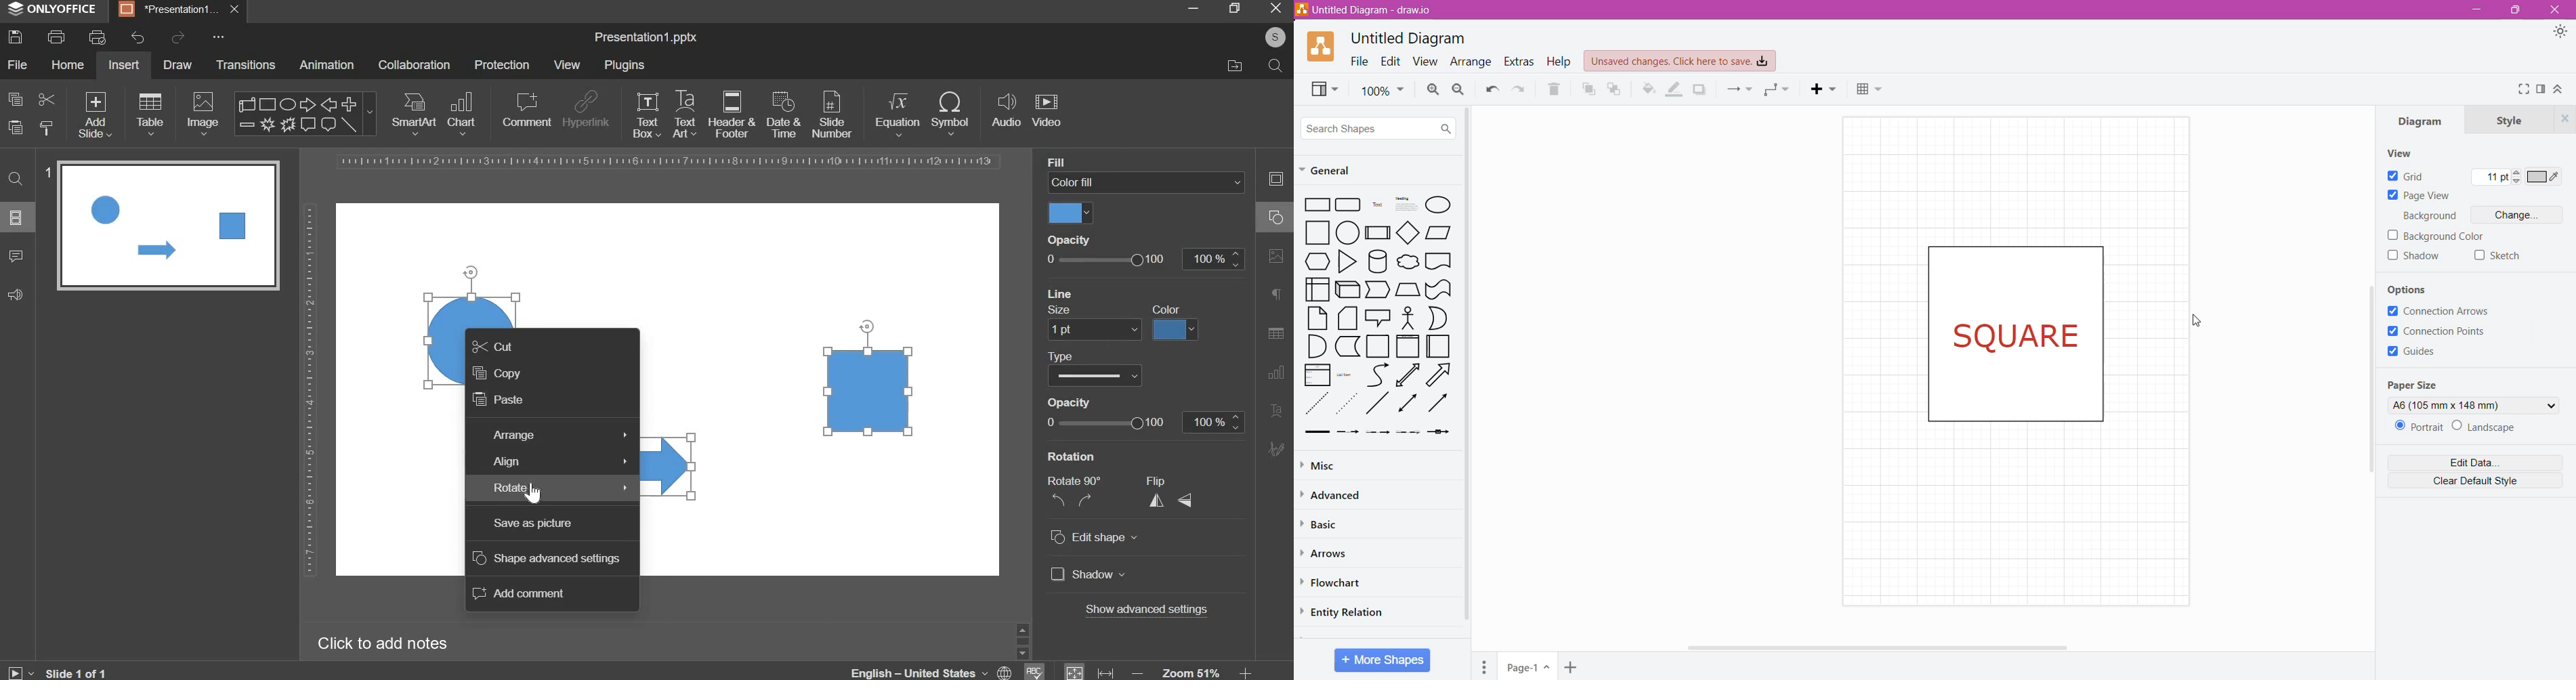  I want to click on Options, so click(2417, 289).